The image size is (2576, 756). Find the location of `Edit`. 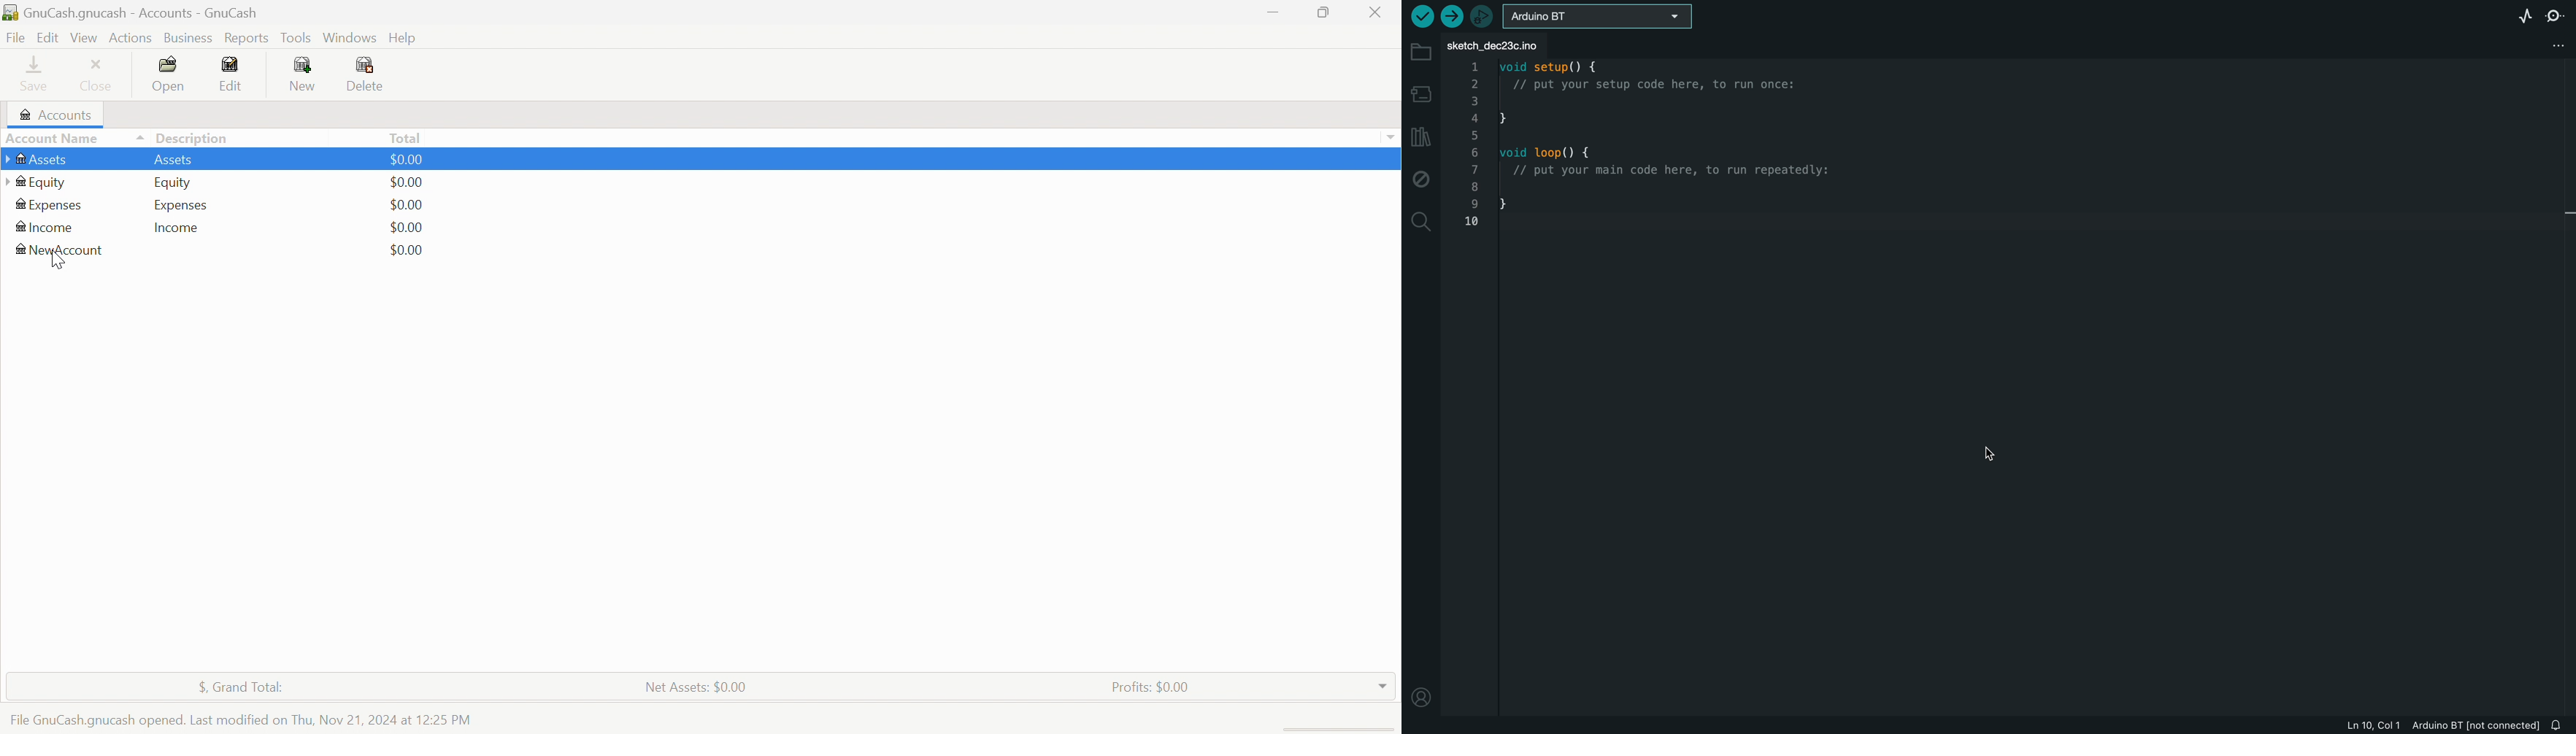

Edit is located at coordinates (47, 38).